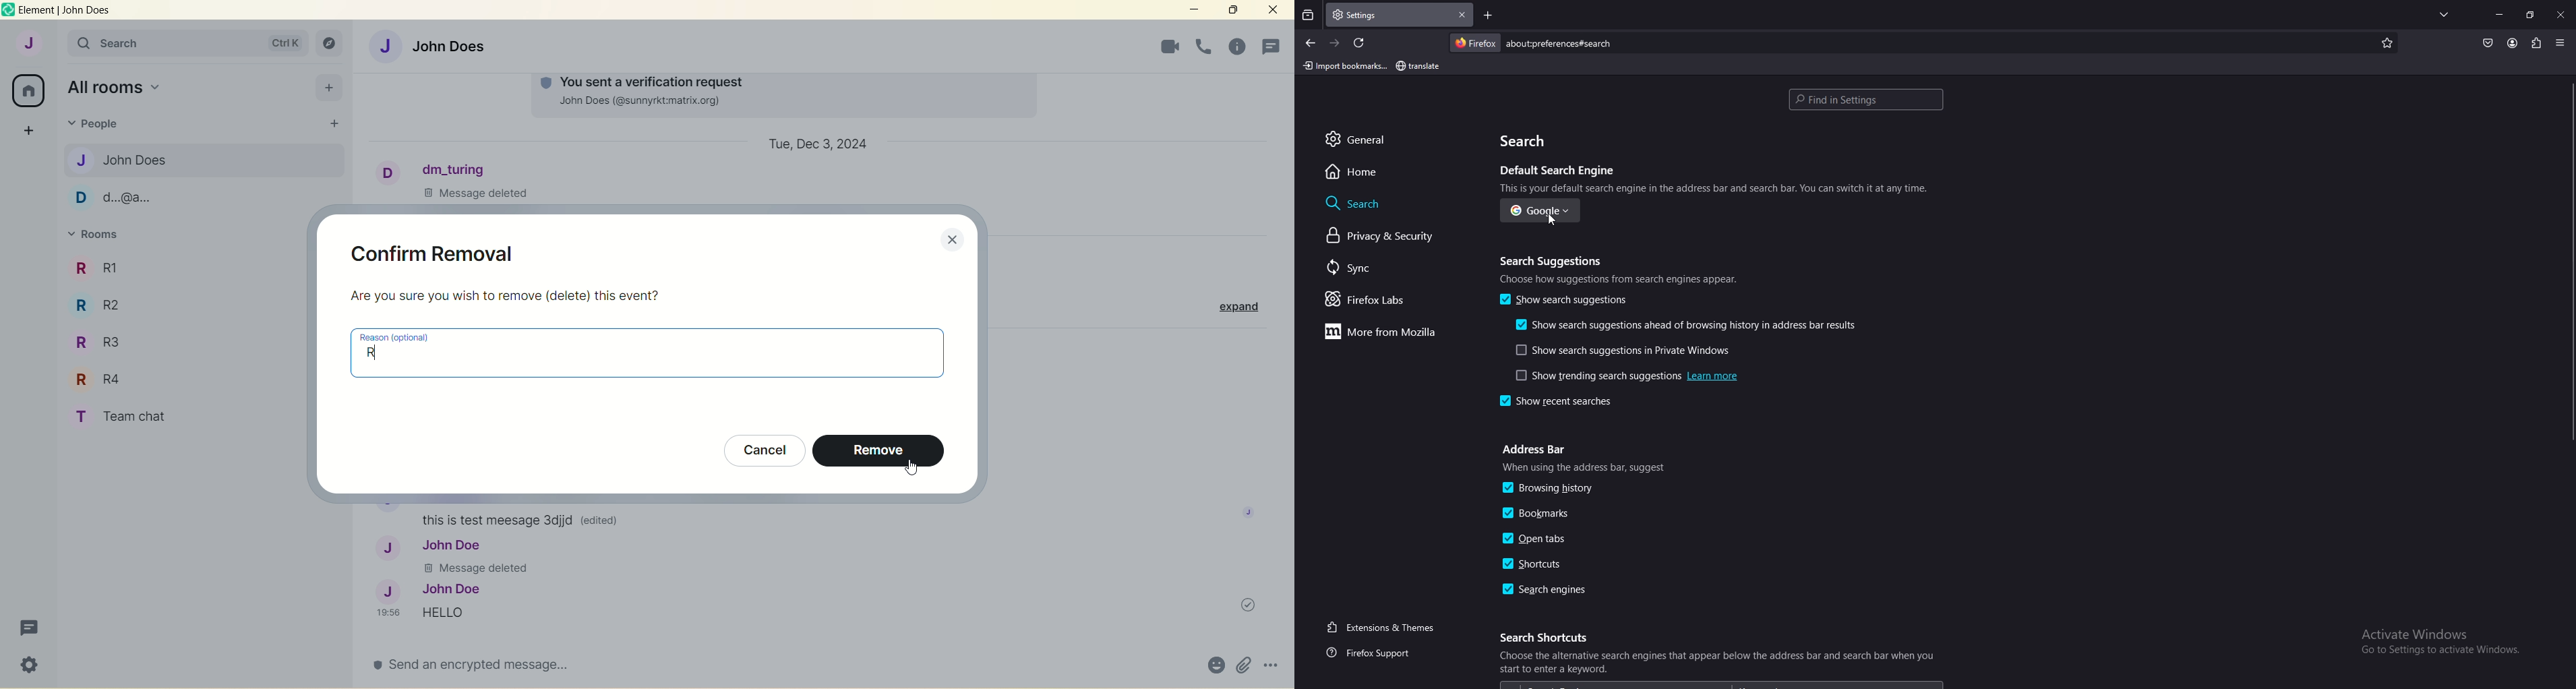 The height and width of the screenshot is (700, 2576). I want to click on account J, so click(26, 44).